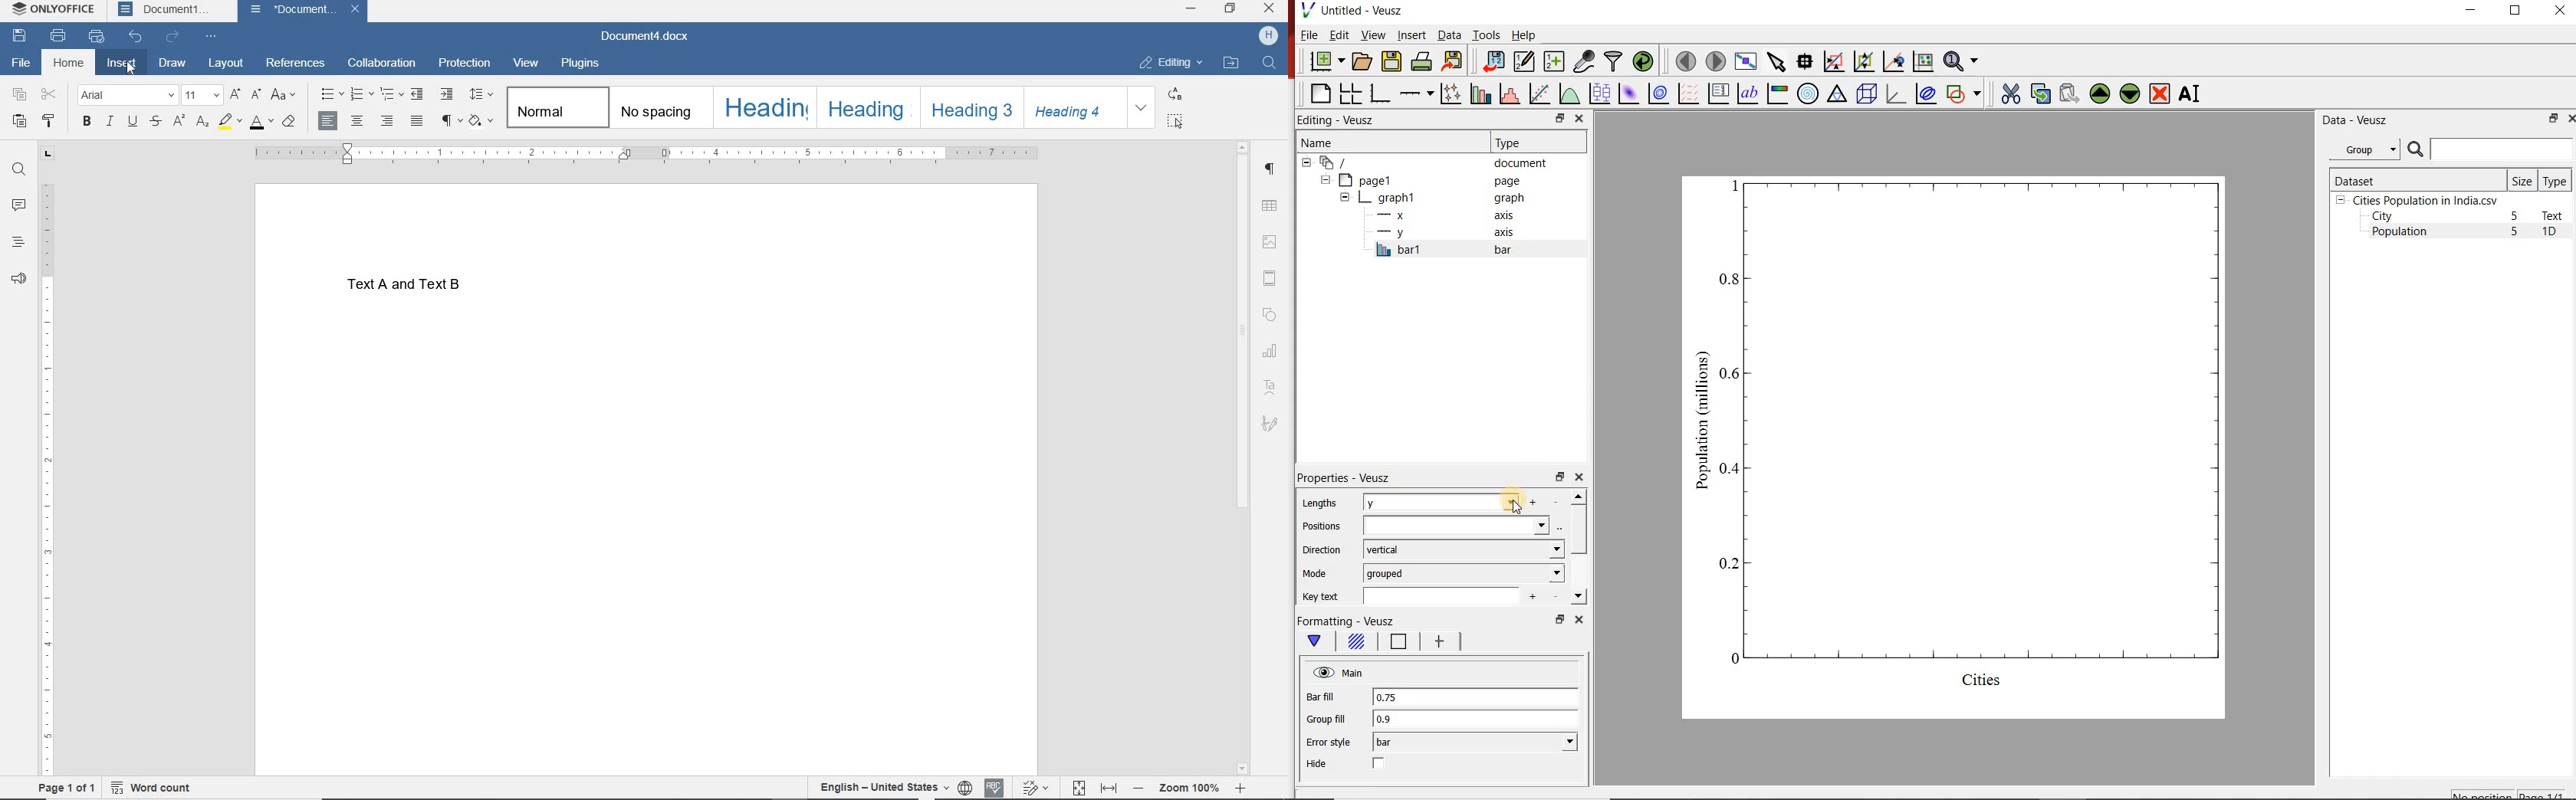  Describe the element at coordinates (1448, 93) in the screenshot. I see `plot points with lines and errorbars` at that location.